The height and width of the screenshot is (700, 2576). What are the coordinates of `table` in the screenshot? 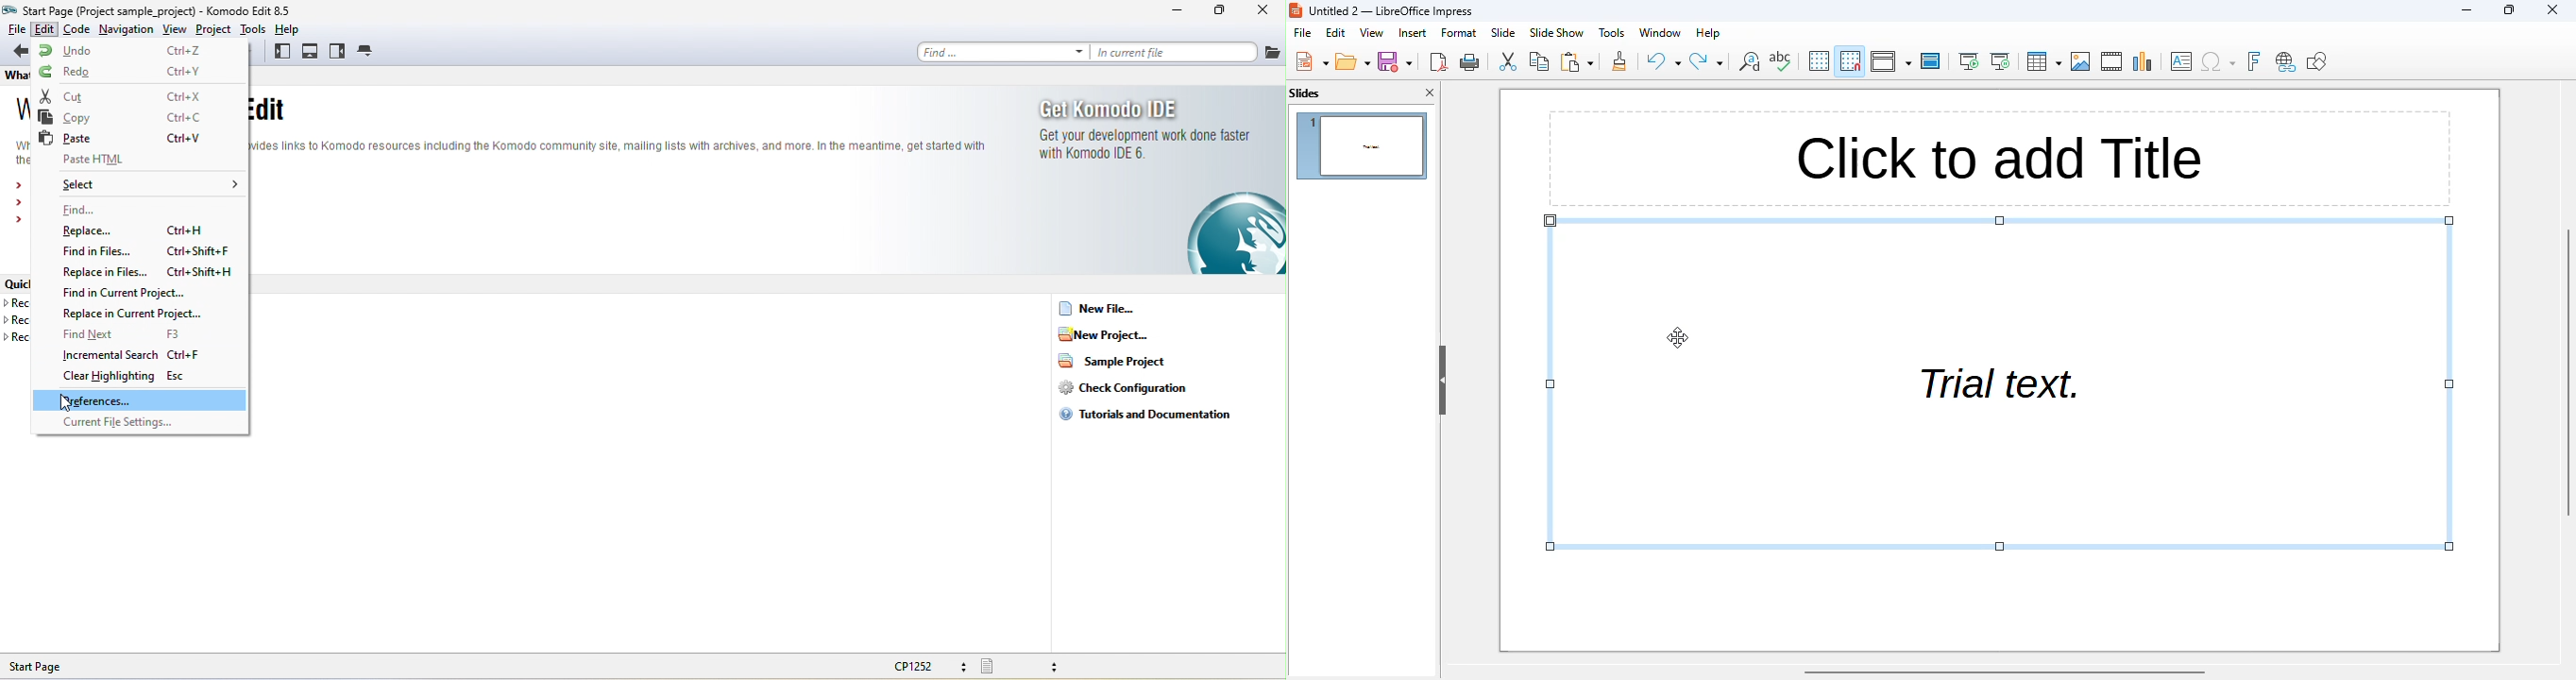 It's located at (2043, 60).